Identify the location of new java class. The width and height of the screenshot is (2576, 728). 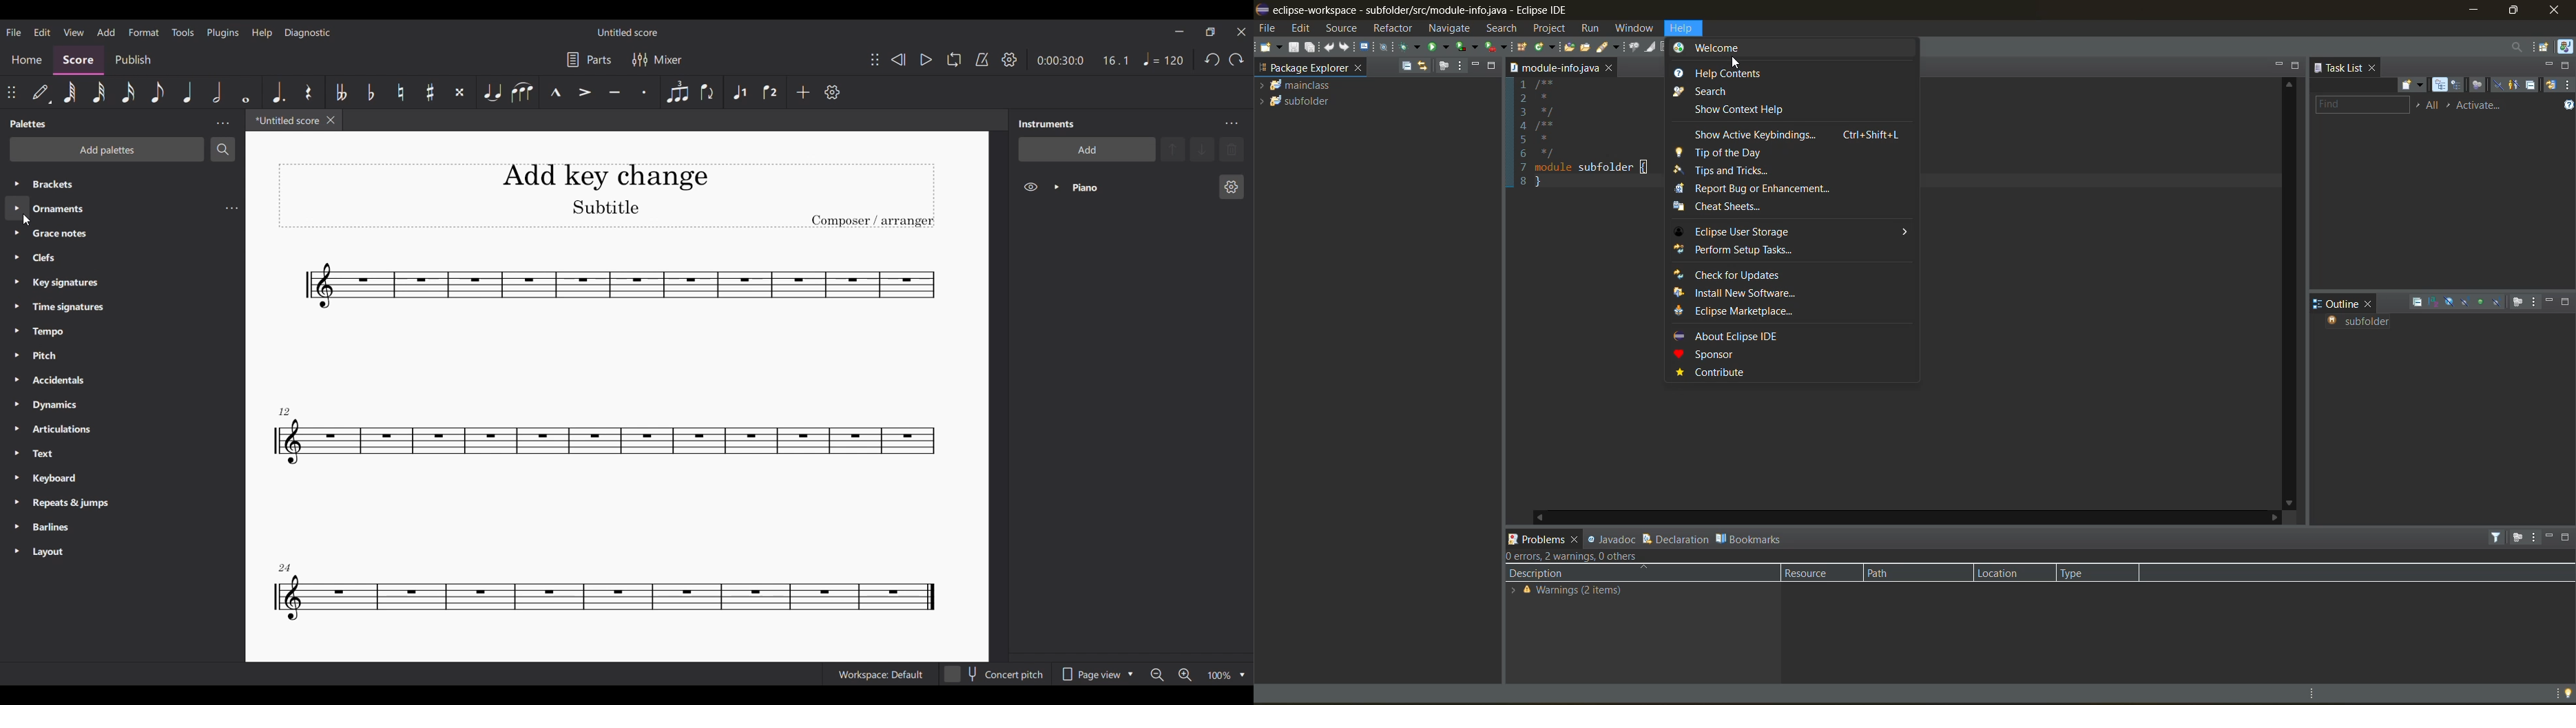
(1546, 47).